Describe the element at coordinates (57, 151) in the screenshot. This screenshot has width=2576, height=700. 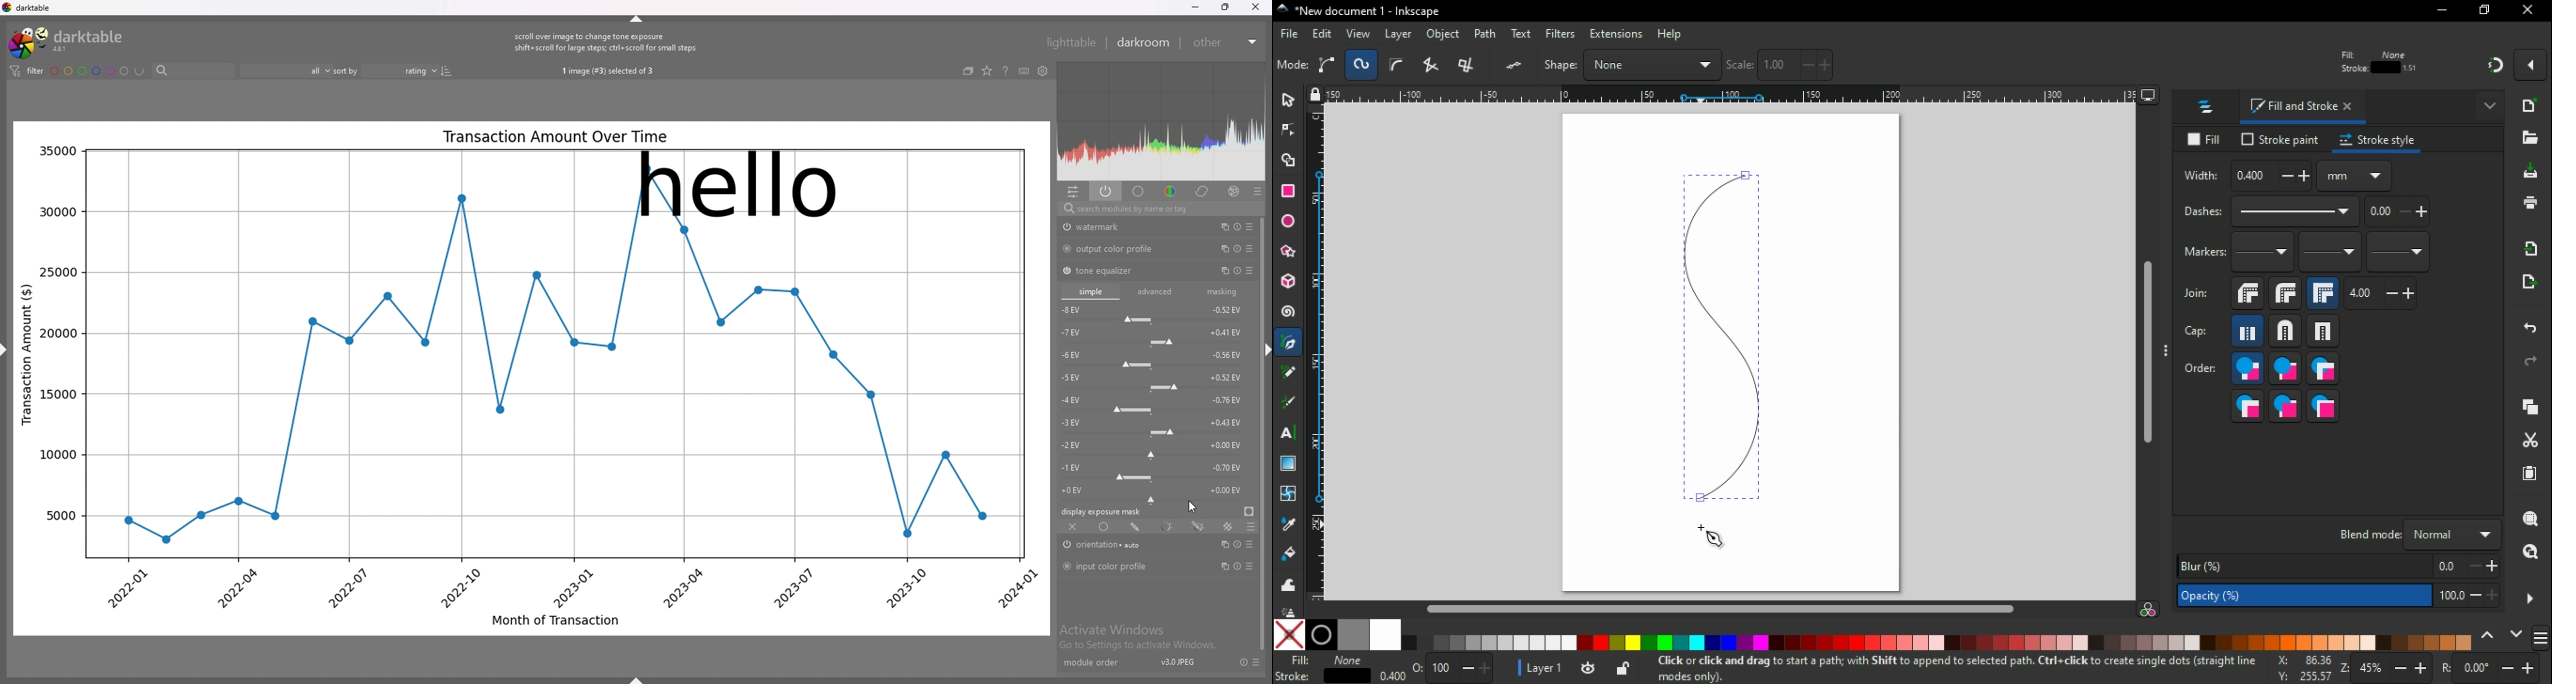
I see `35000` at that location.